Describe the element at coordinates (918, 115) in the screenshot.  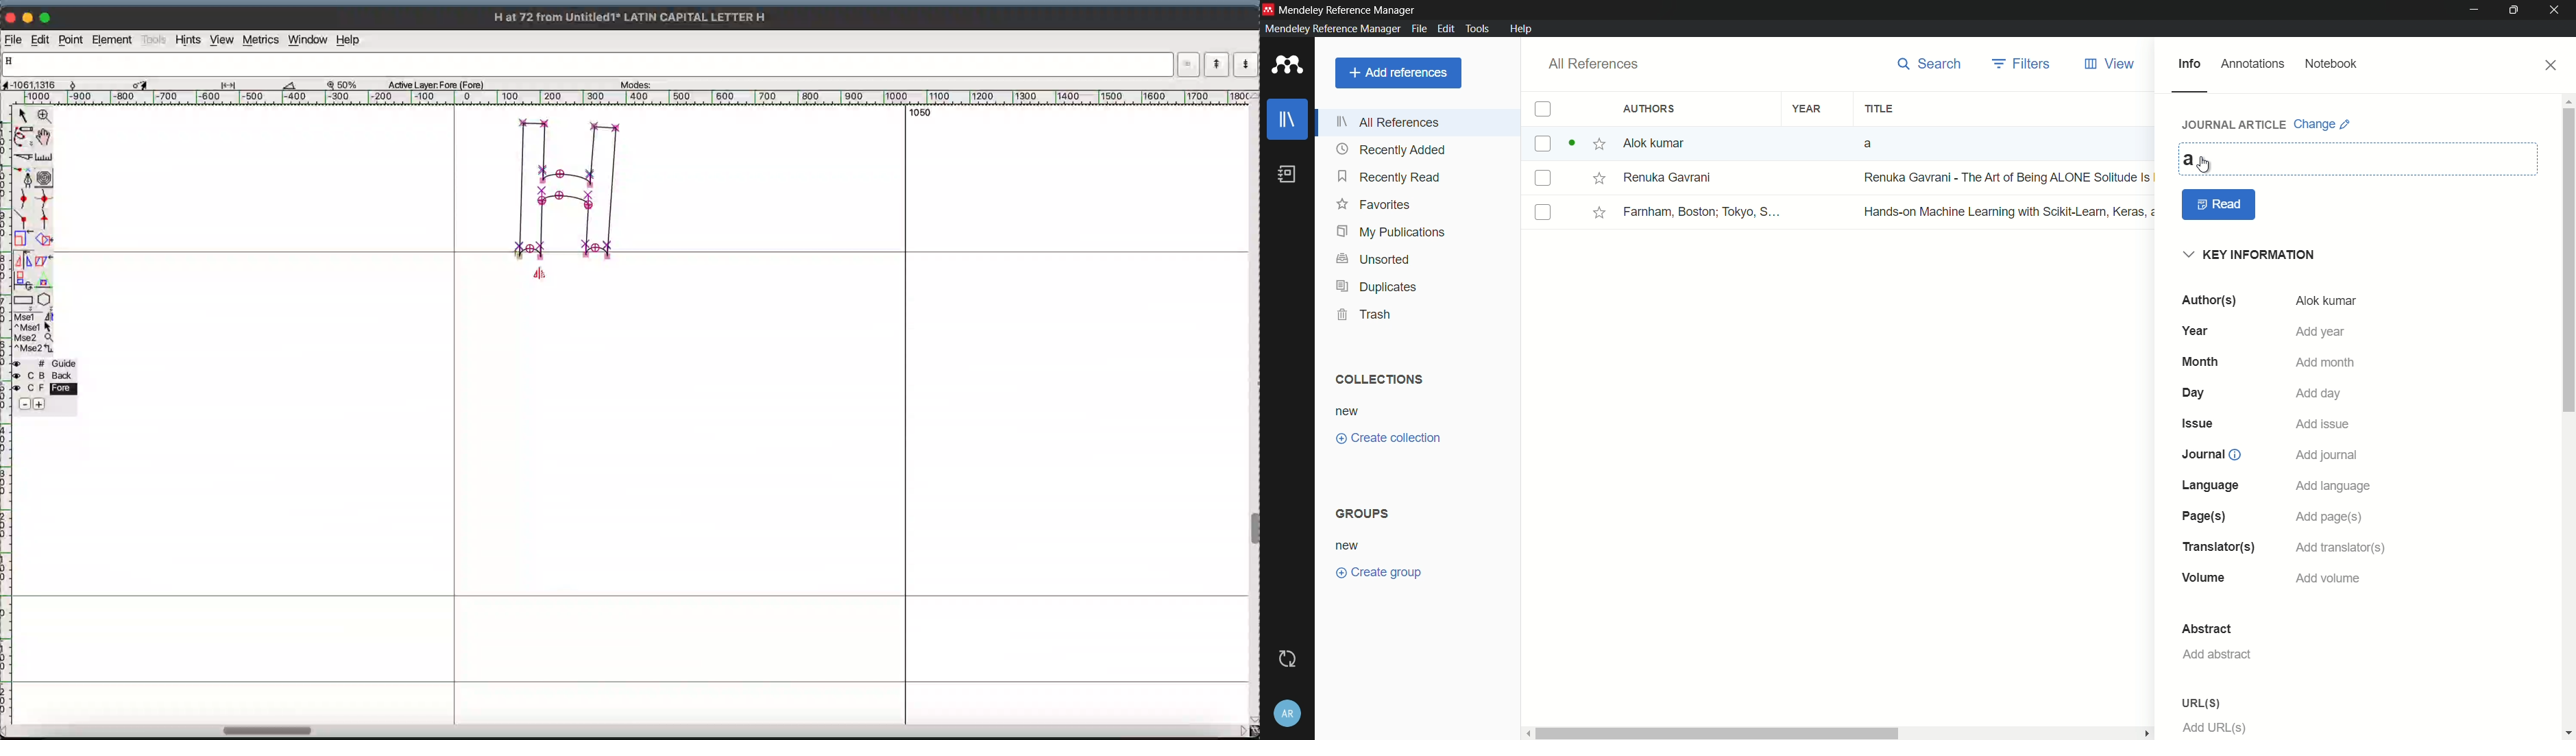
I see `1050` at that location.